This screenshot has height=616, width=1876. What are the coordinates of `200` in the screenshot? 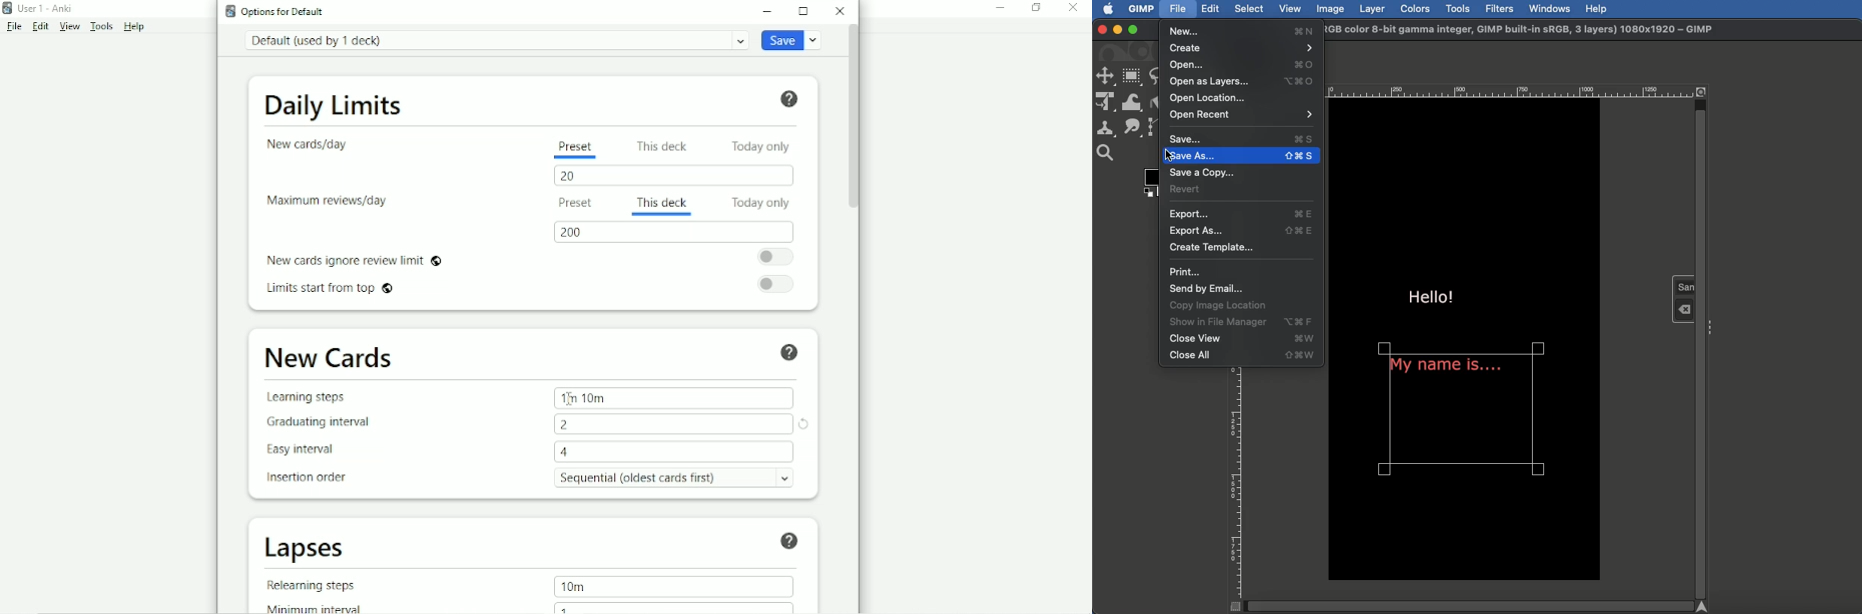 It's located at (575, 232).